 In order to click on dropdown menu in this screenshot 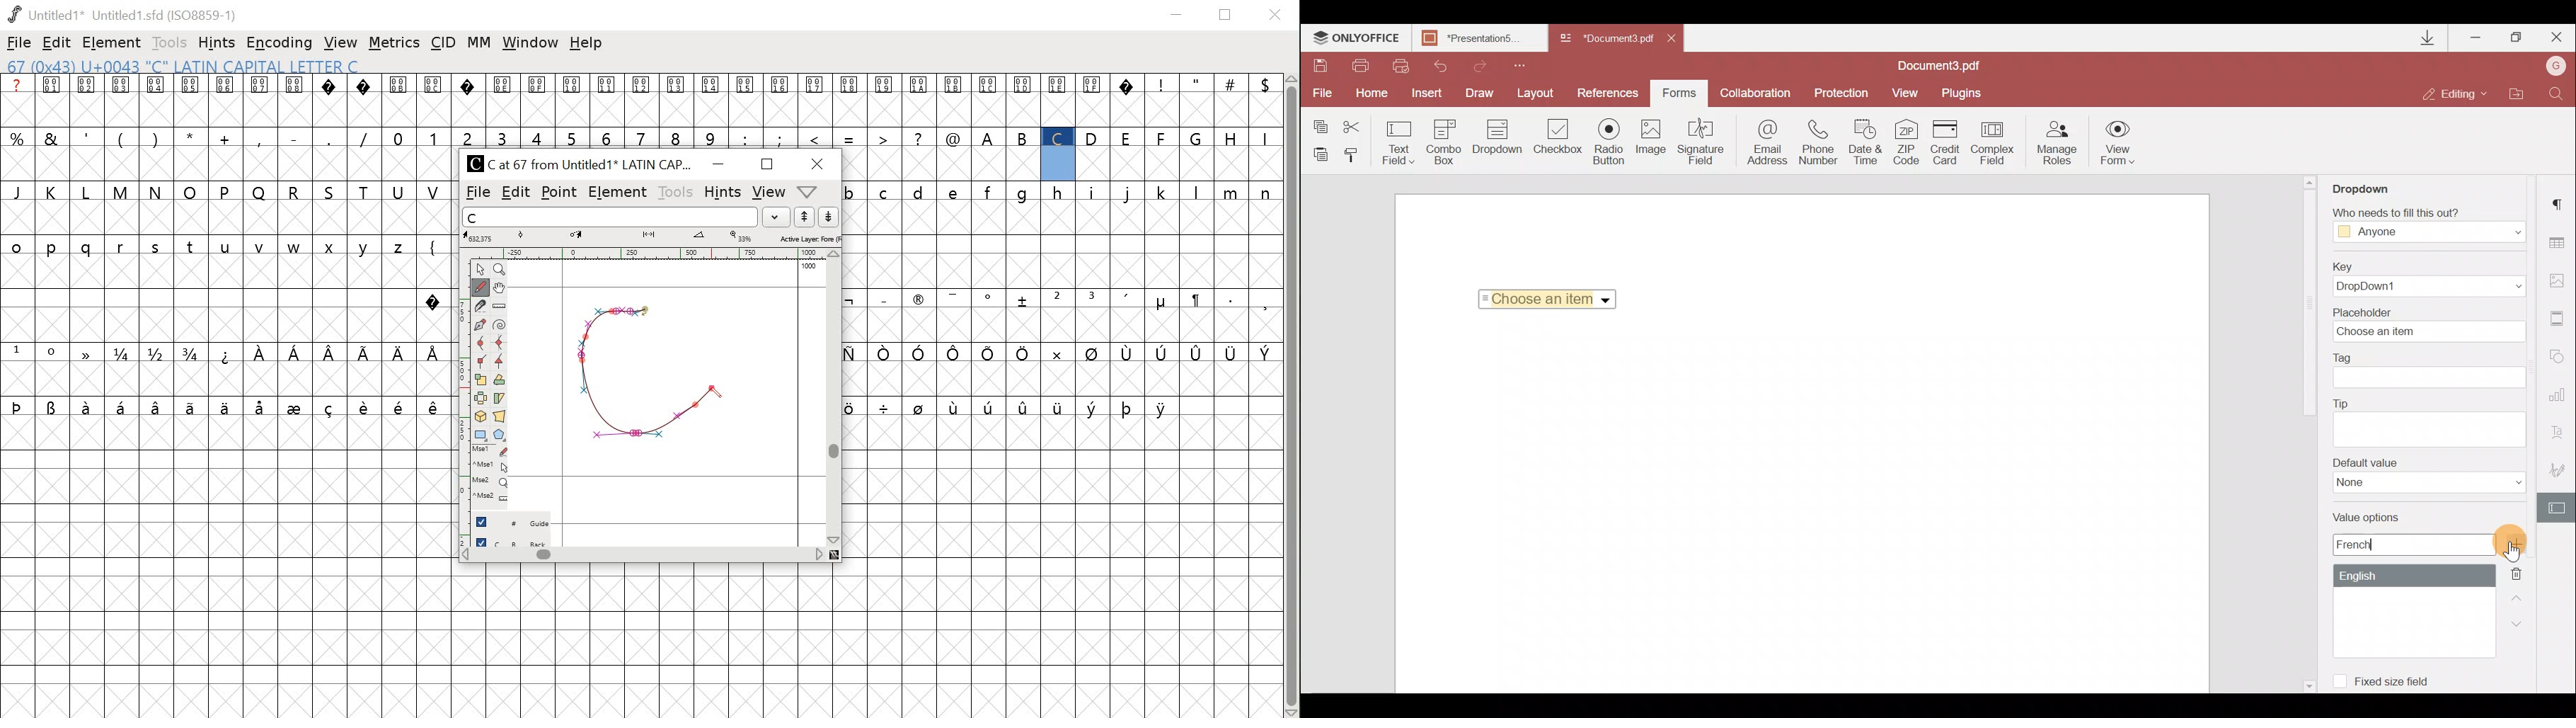, I will do `click(776, 217)`.